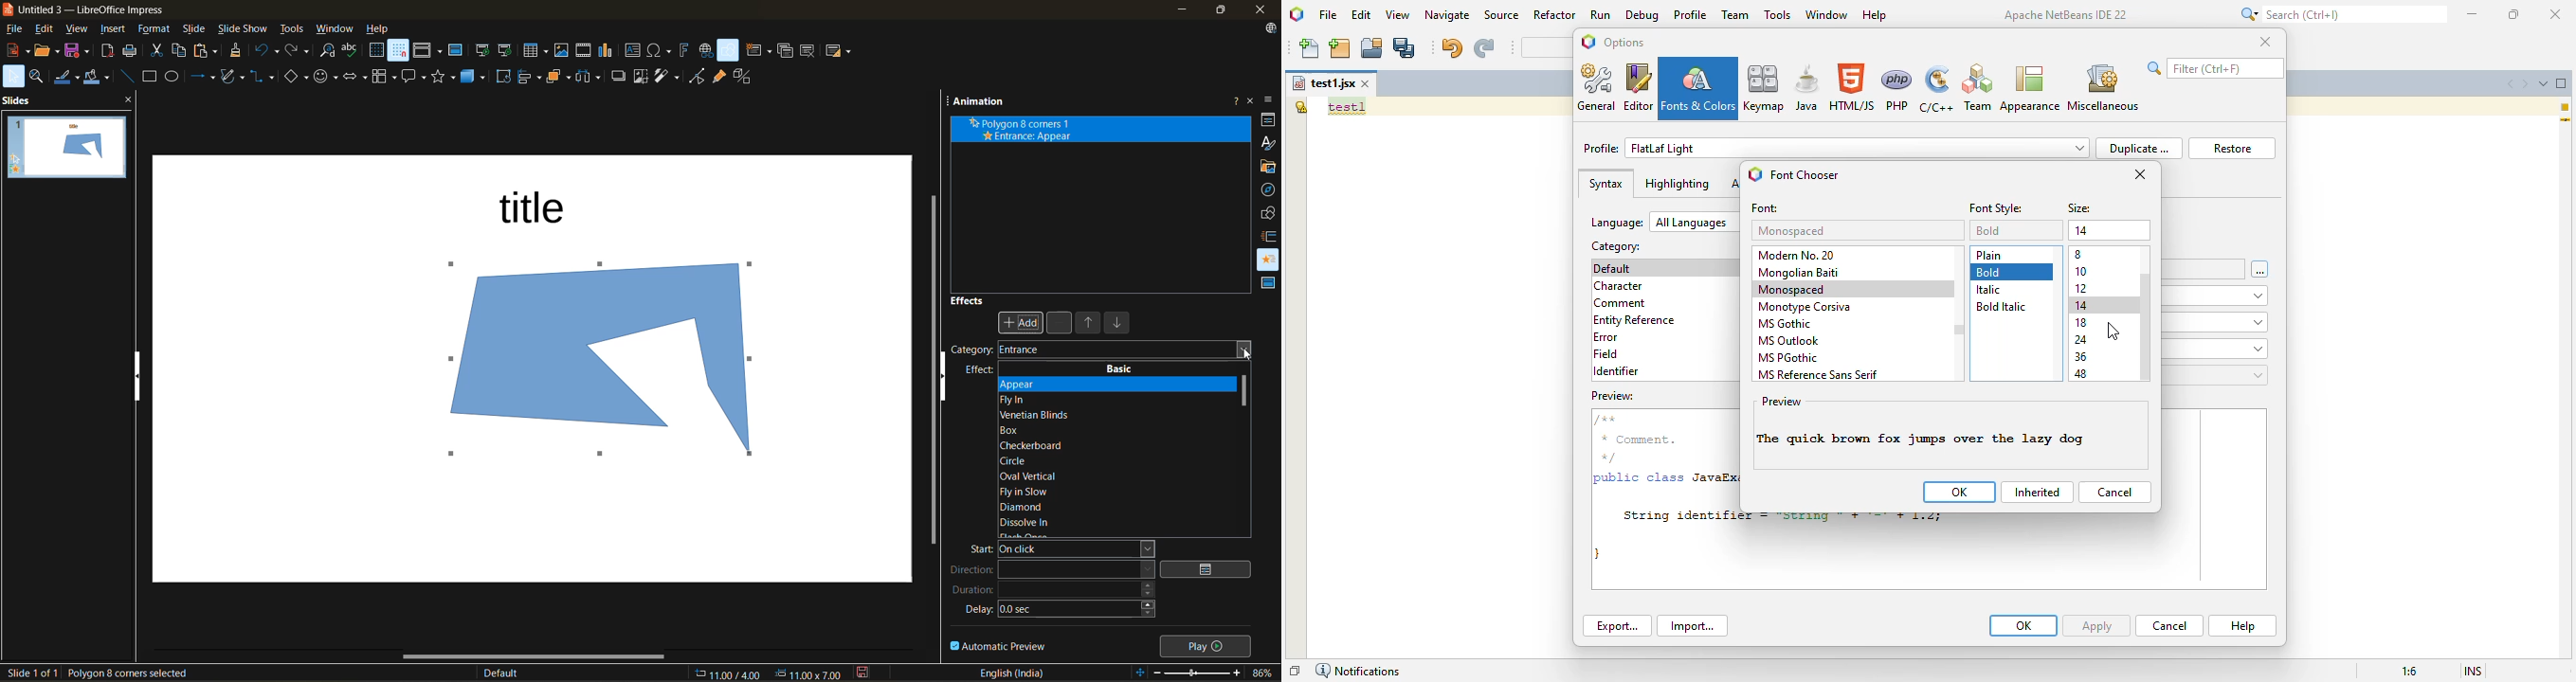 The image size is (2576, 700). Describe the element at coordinates (427, 52) in the screenshot. I see `display views` at that location.